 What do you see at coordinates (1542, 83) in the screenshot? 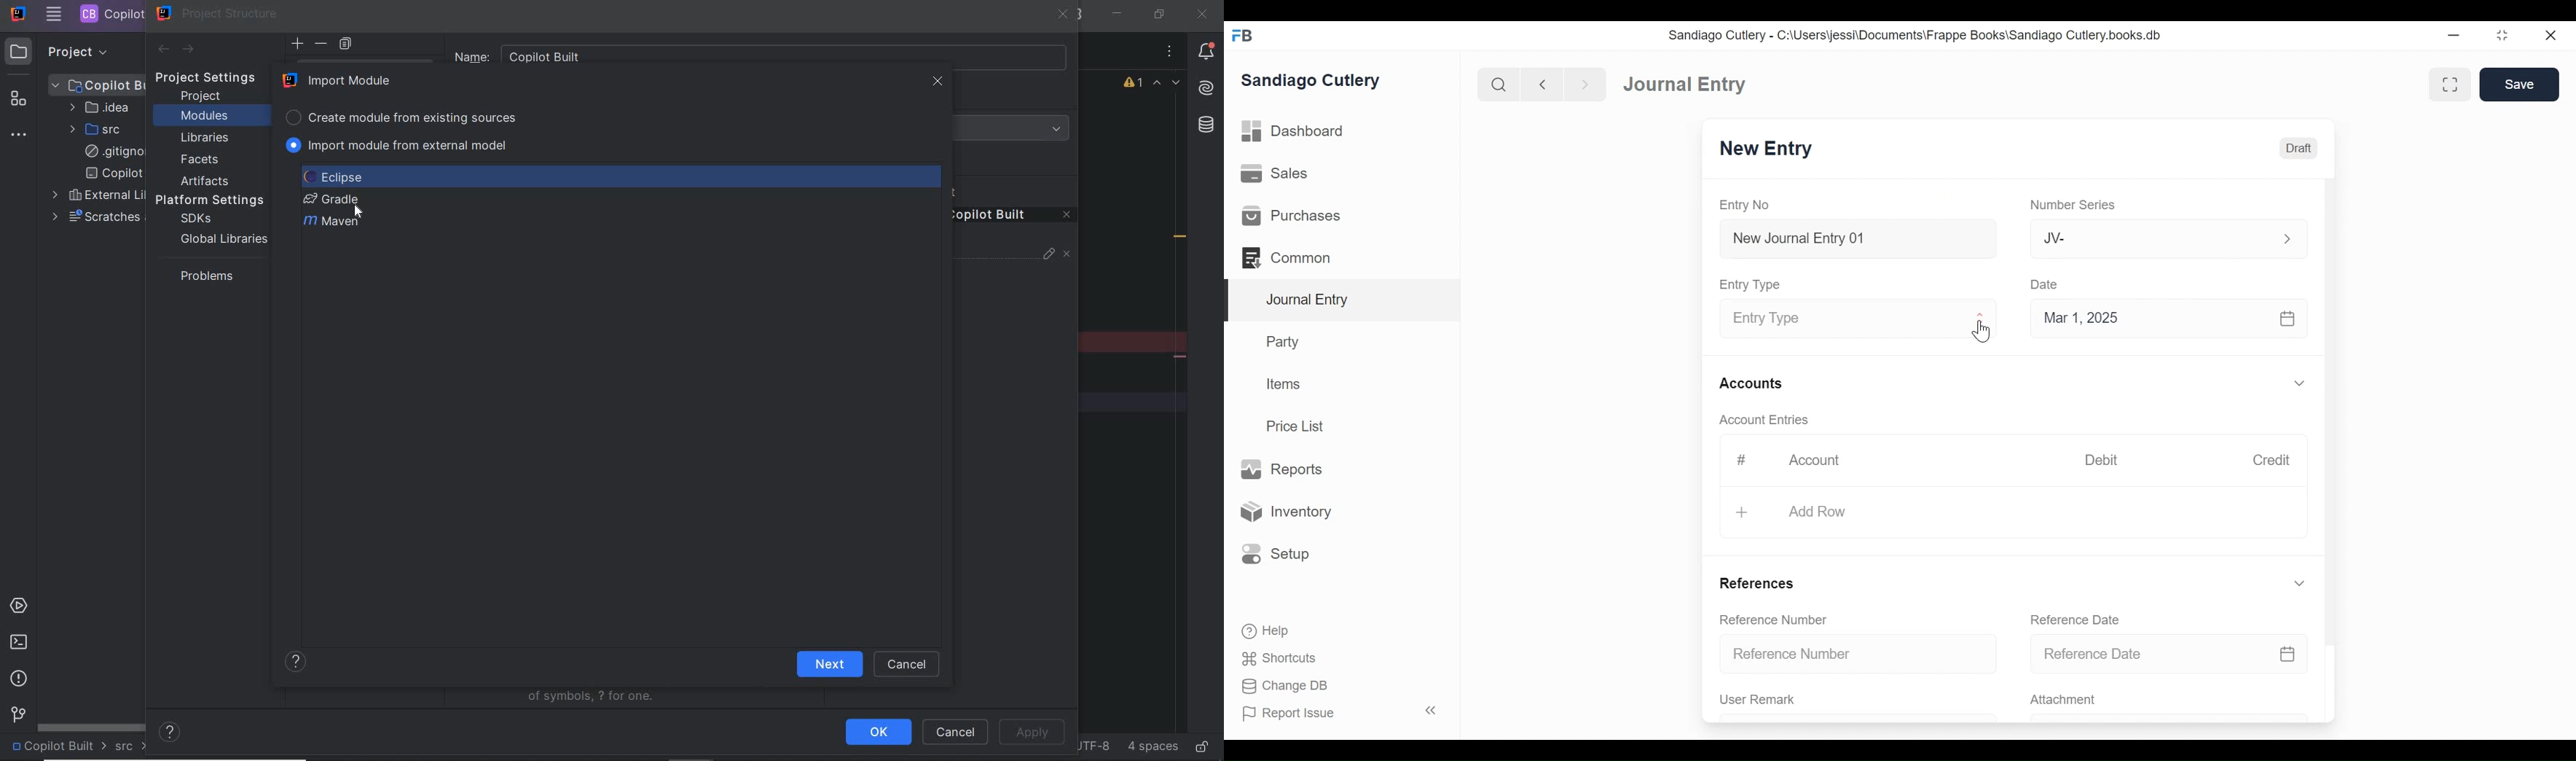
I see `back` at bounding box center [1542, 83].